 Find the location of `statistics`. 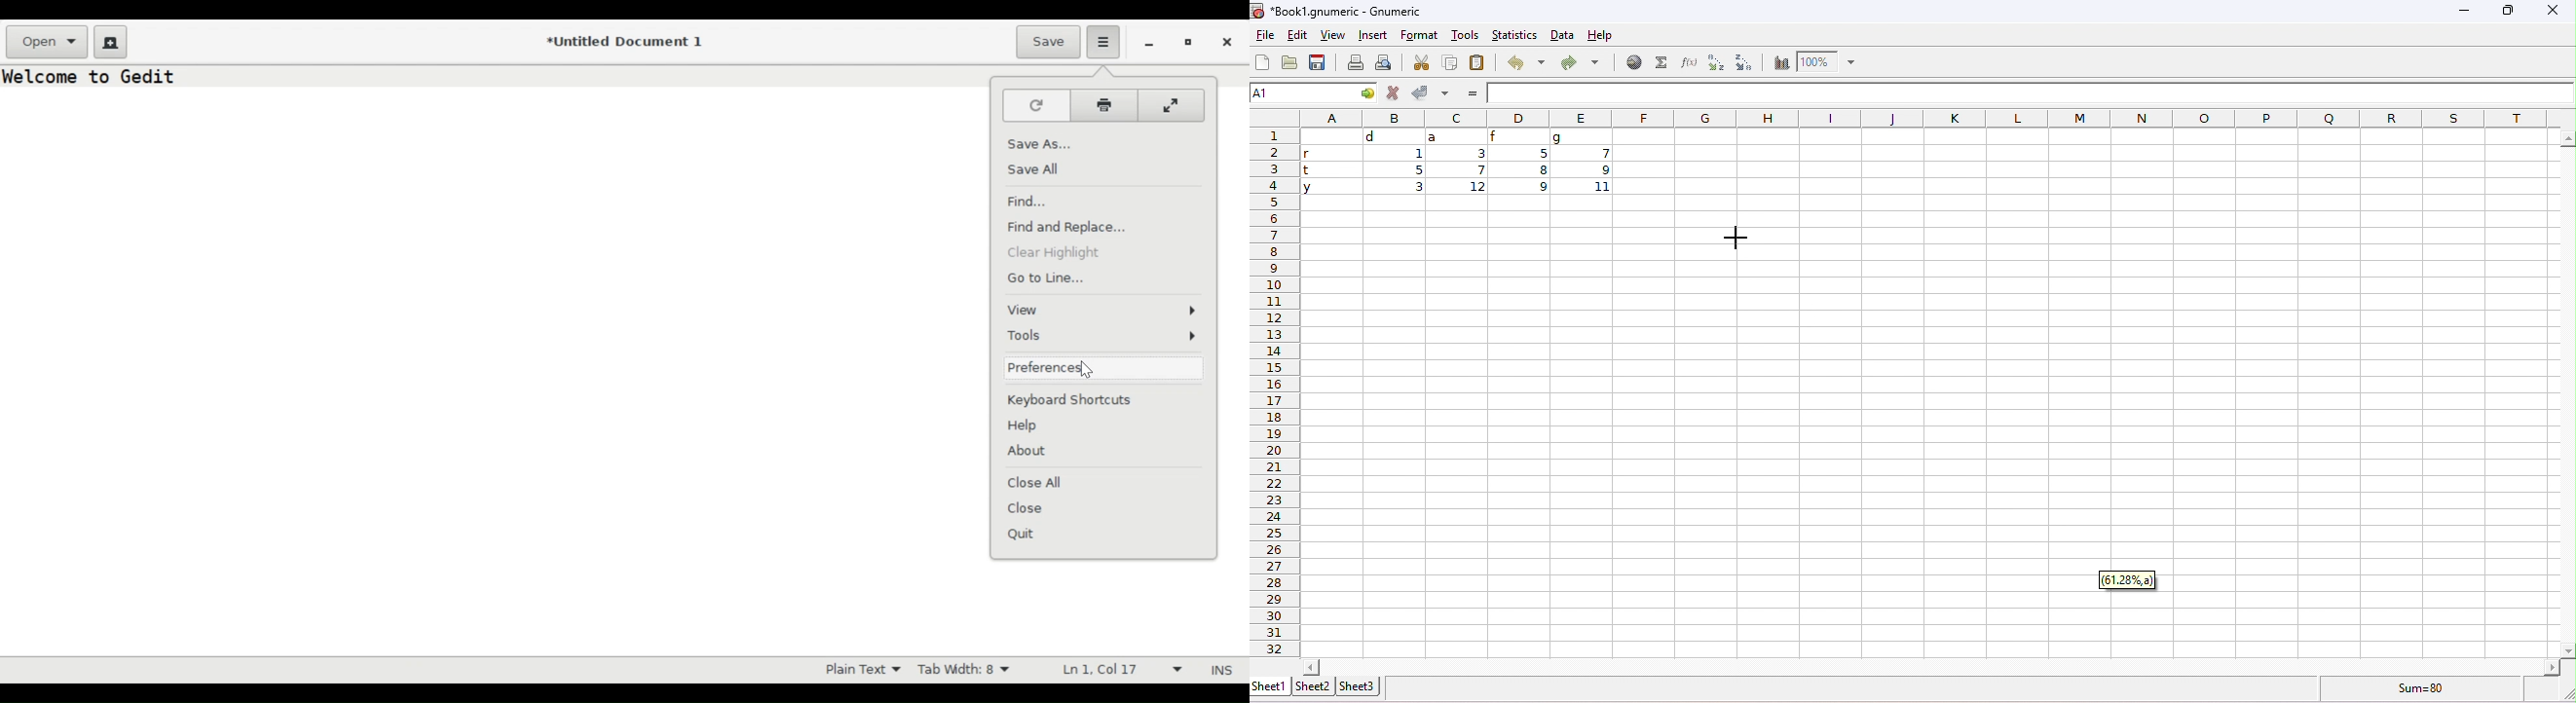

statistics is located at coordinates (1514, 34).